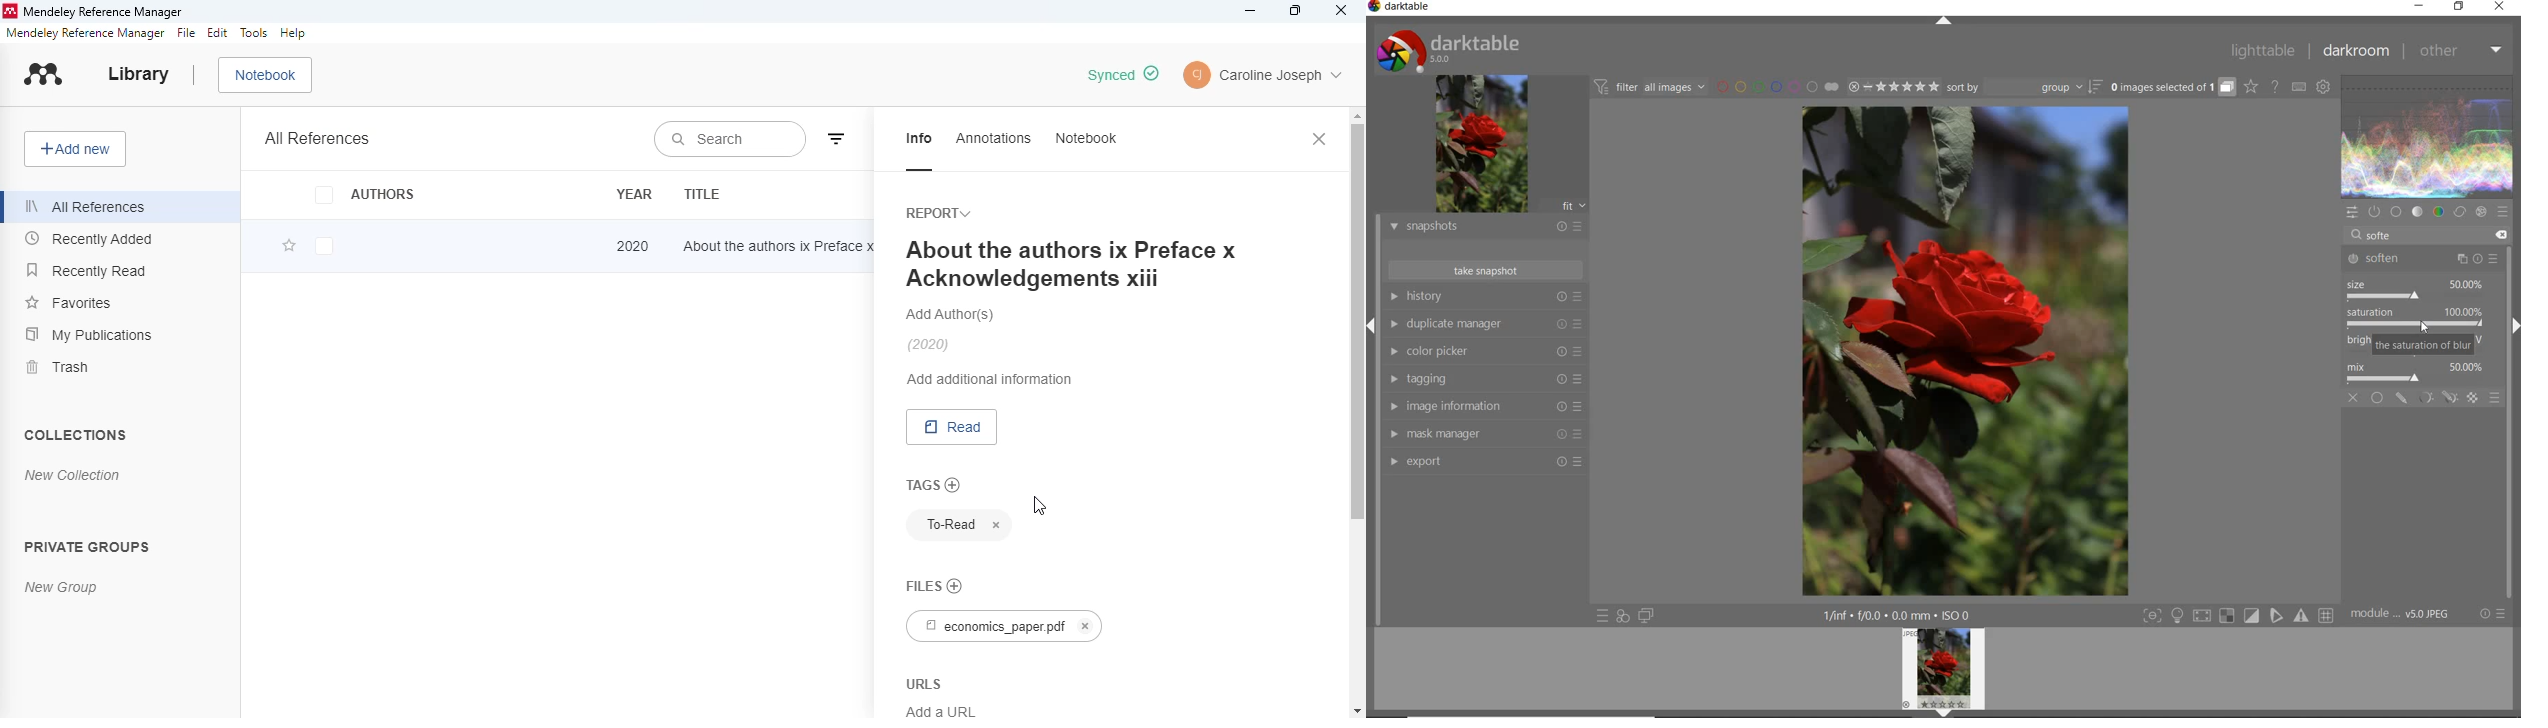 This screenshot has height=728, width=2548. I want to click on search modules by name, so click(2415, 231).